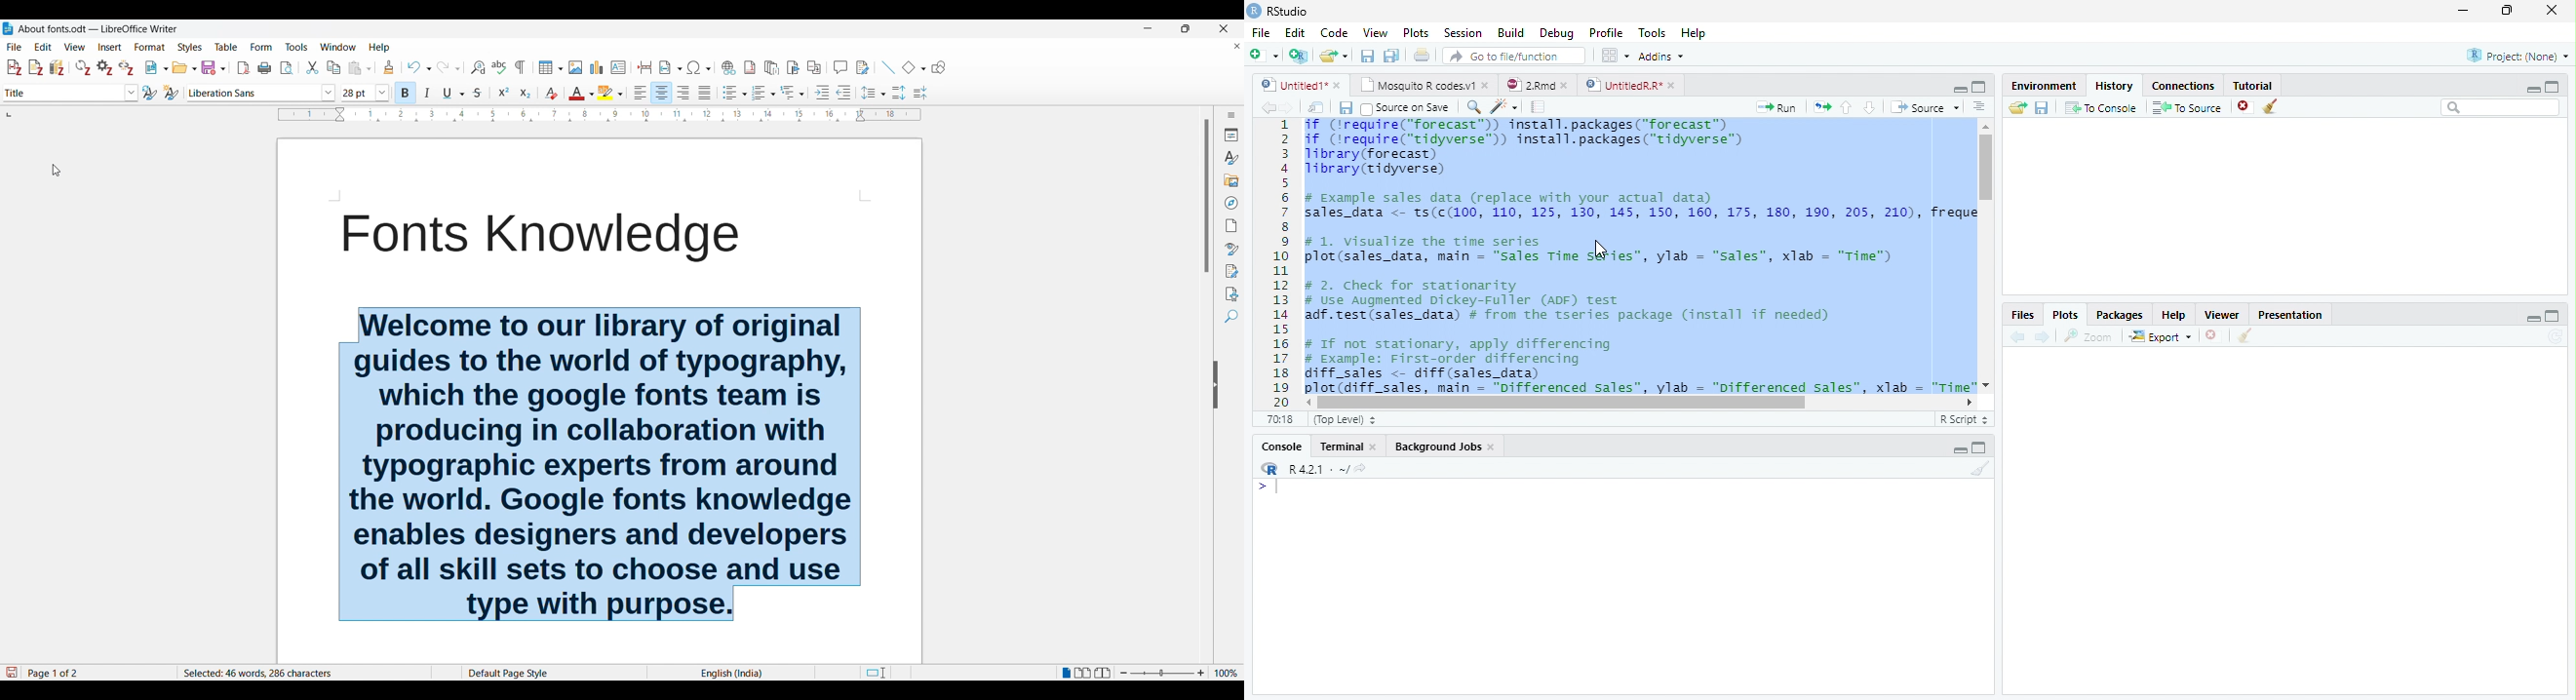  What do you see at coordinates (1568, 301) in the screenshot?
I see `# 2. Check for stationarity
# Use Augmented Dickey-Fuller (ADF) Test
adf.test(sales_data) # from the tseries package (install if needed)` at bounding box center [1568, 301].